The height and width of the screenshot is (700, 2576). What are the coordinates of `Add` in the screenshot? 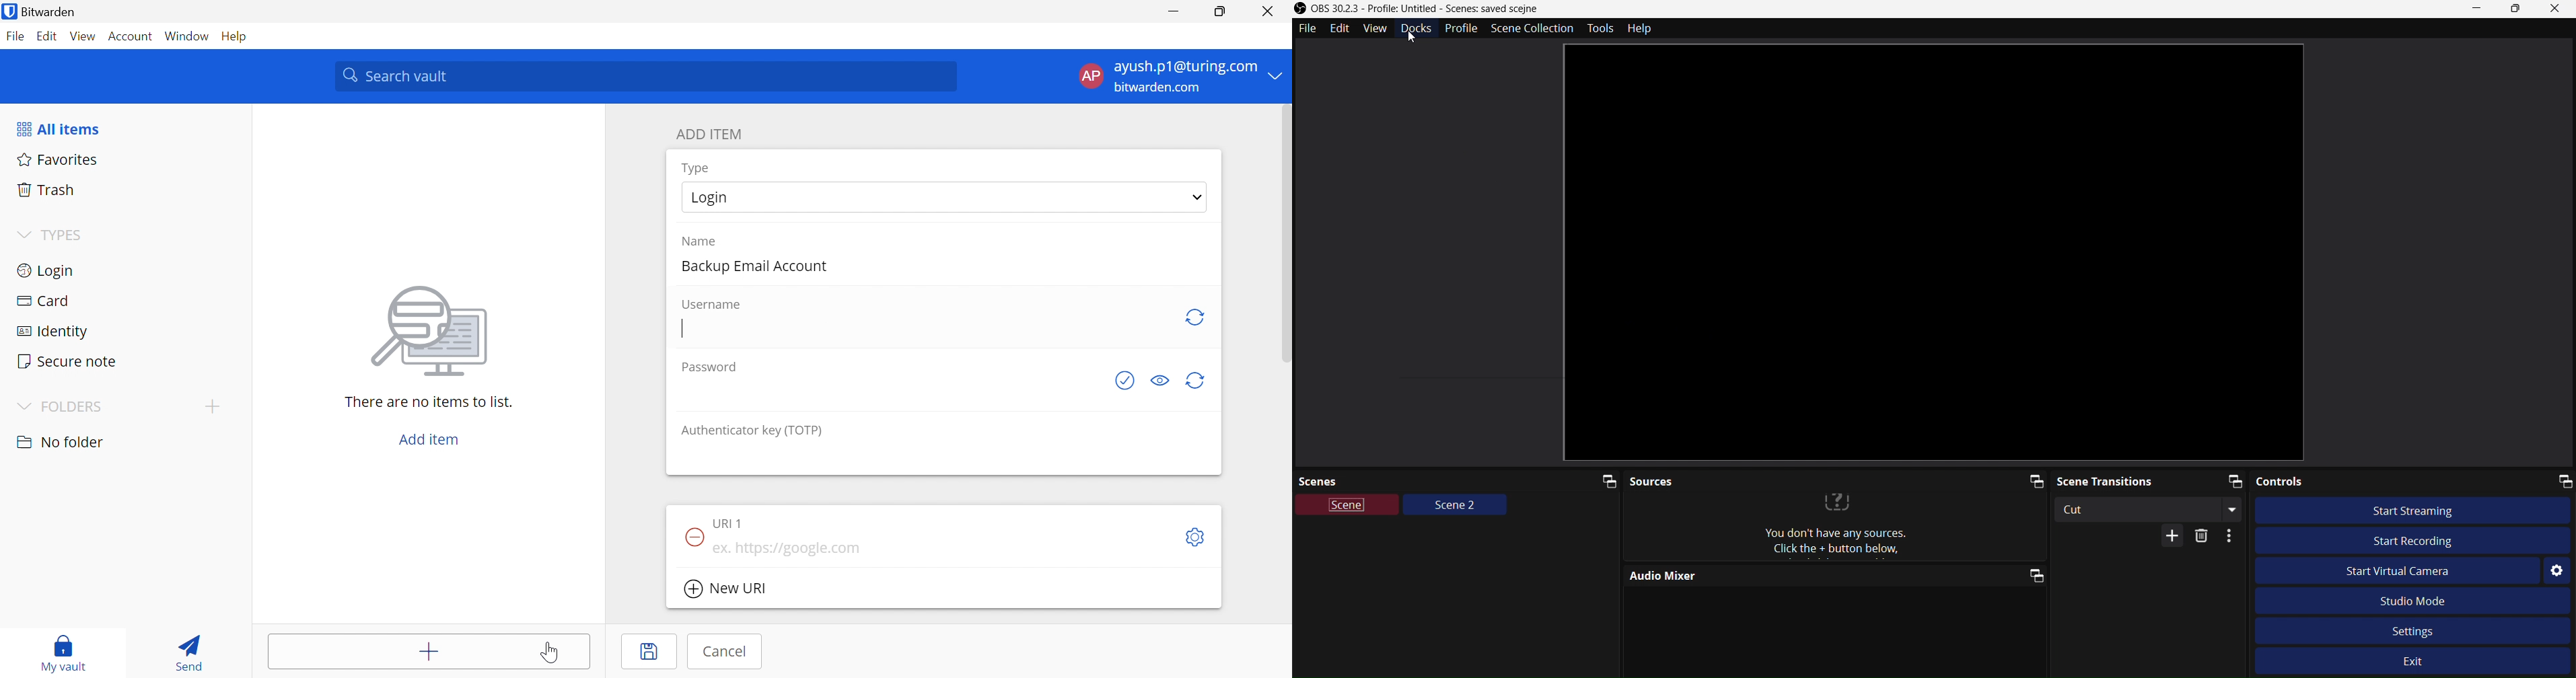 It's located at (2166, 537).